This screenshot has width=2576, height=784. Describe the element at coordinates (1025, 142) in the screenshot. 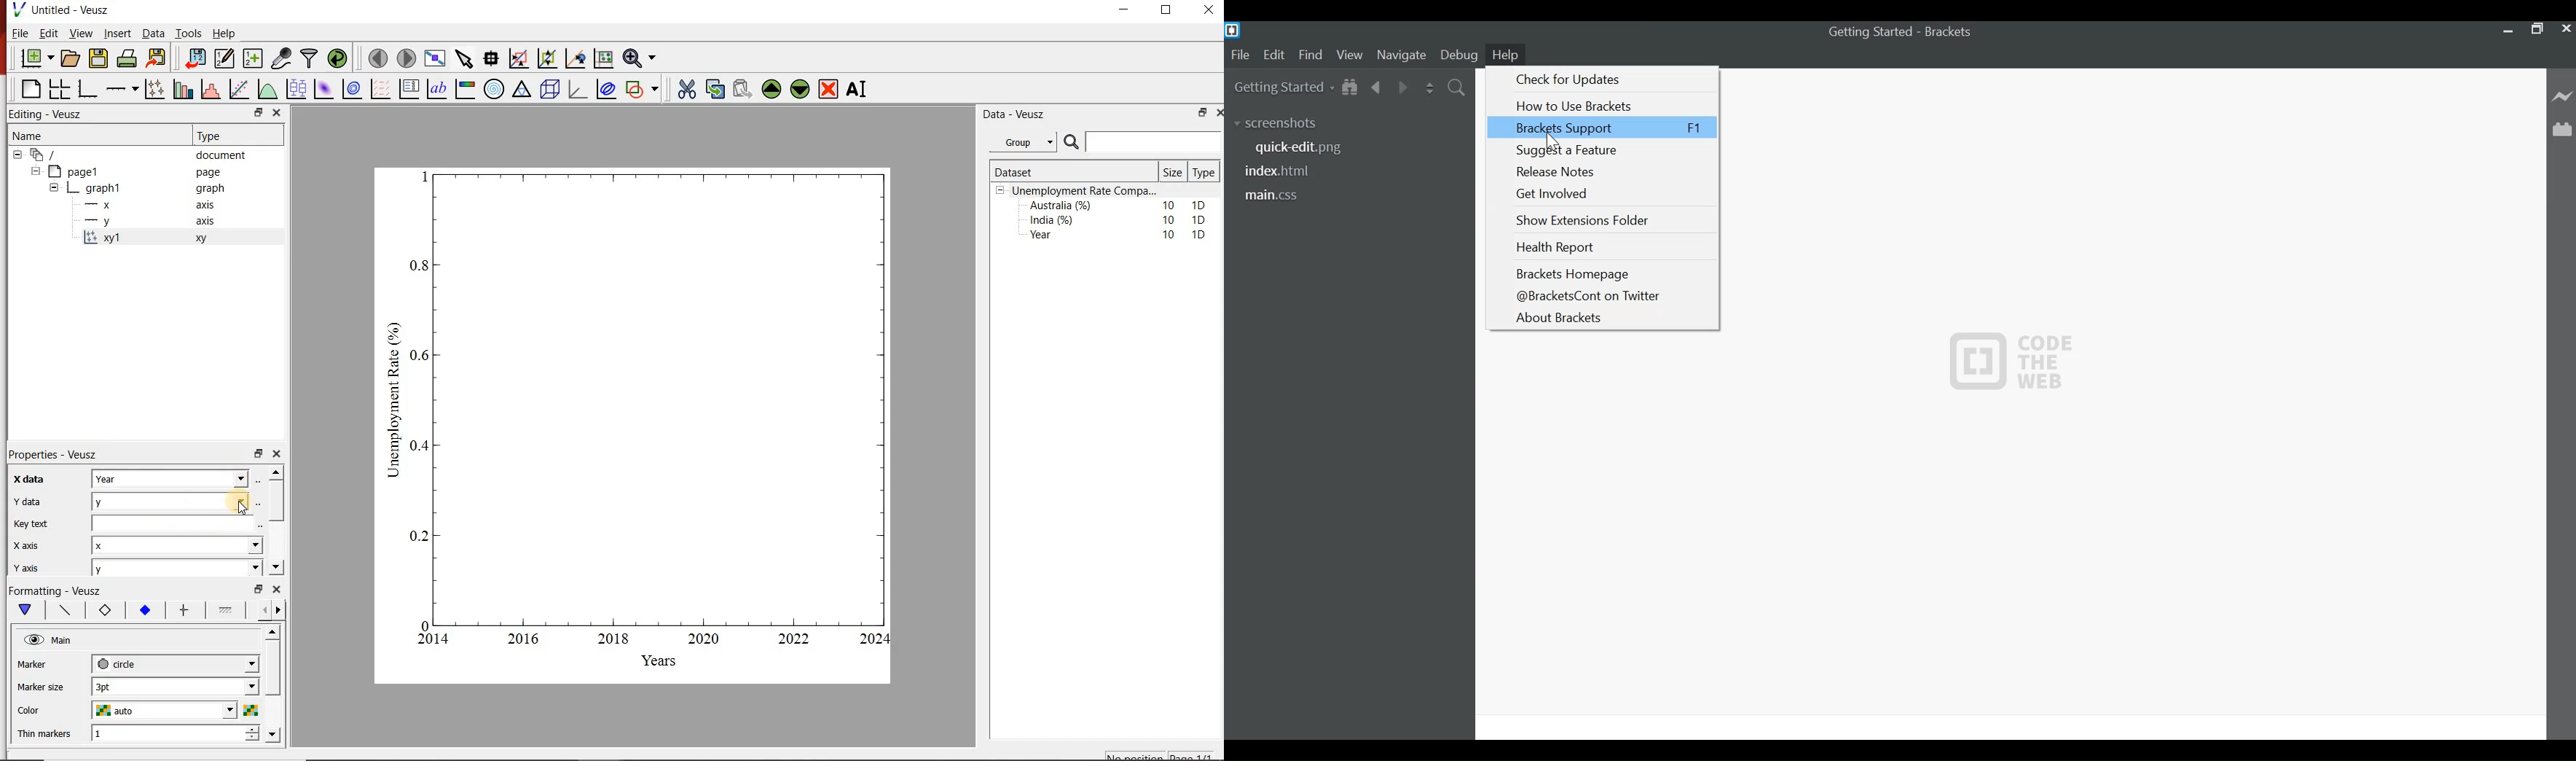

I see `Group` at that location.